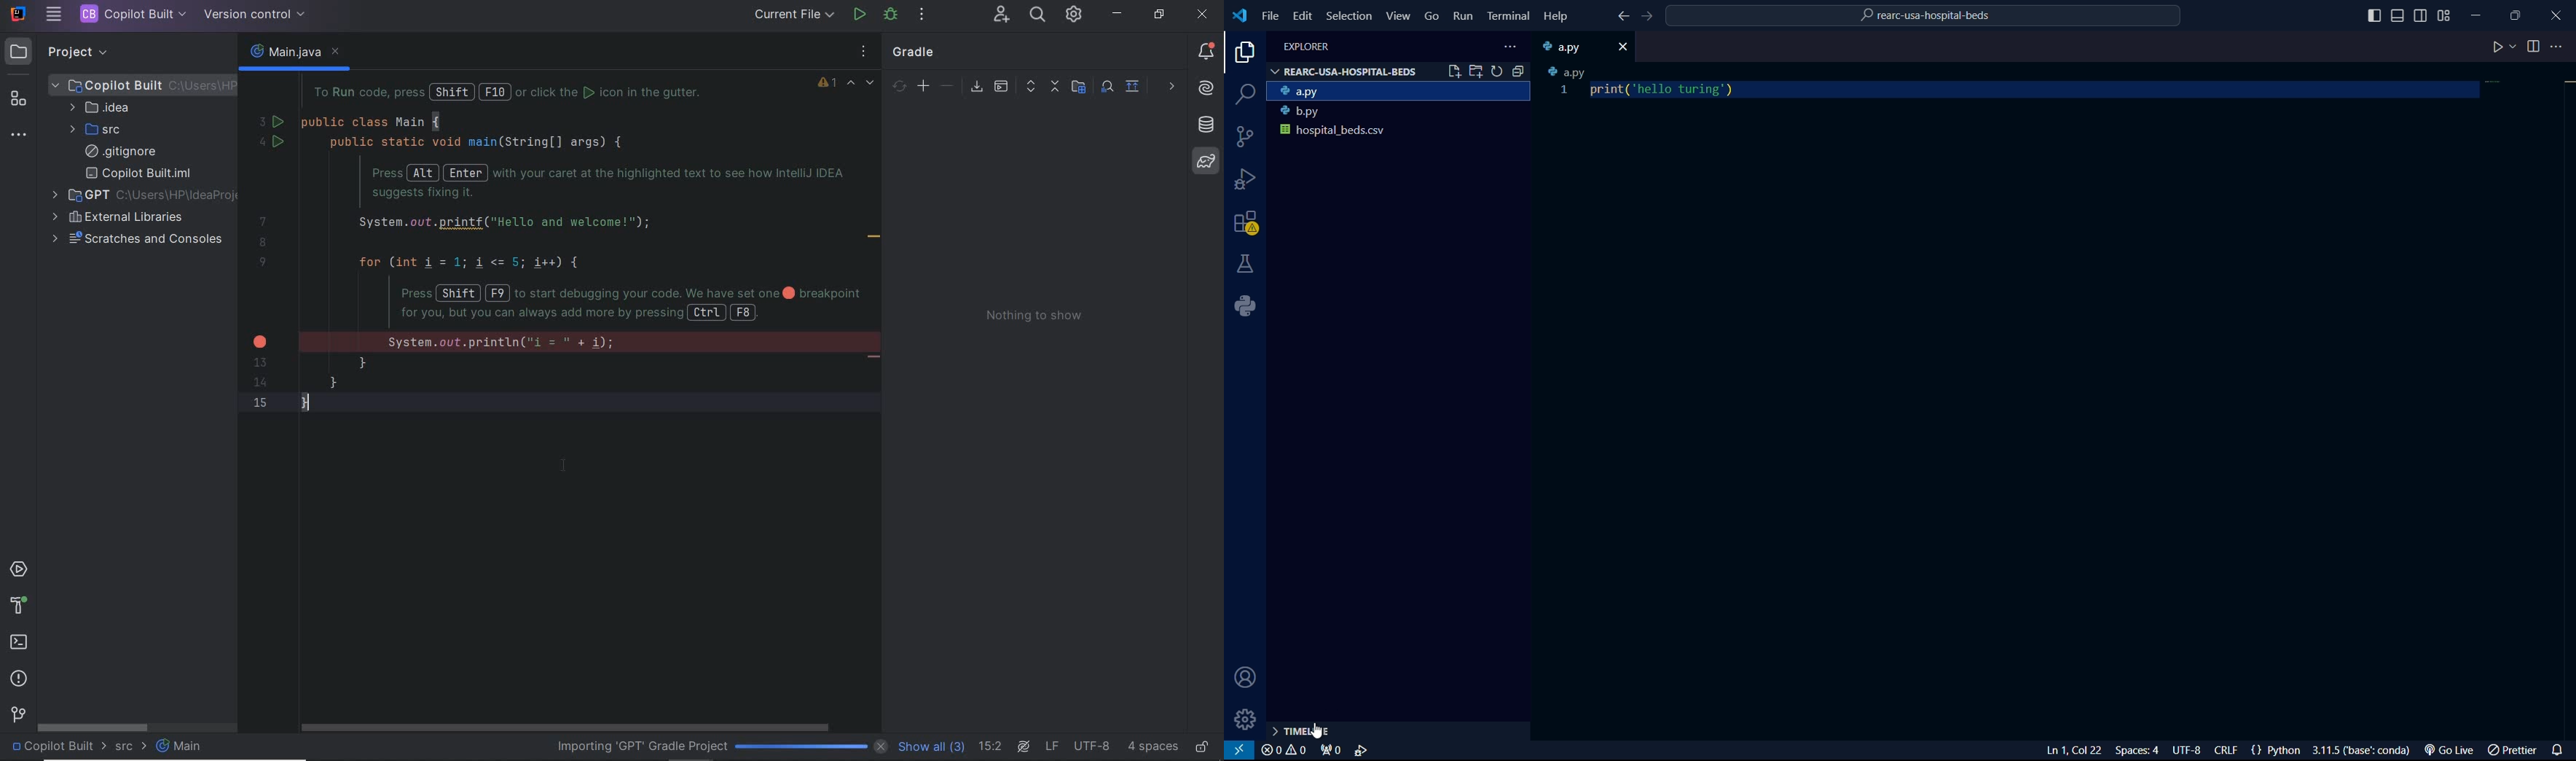 The image size is (2576, 784). I want to click on close, so click(1201, 14).